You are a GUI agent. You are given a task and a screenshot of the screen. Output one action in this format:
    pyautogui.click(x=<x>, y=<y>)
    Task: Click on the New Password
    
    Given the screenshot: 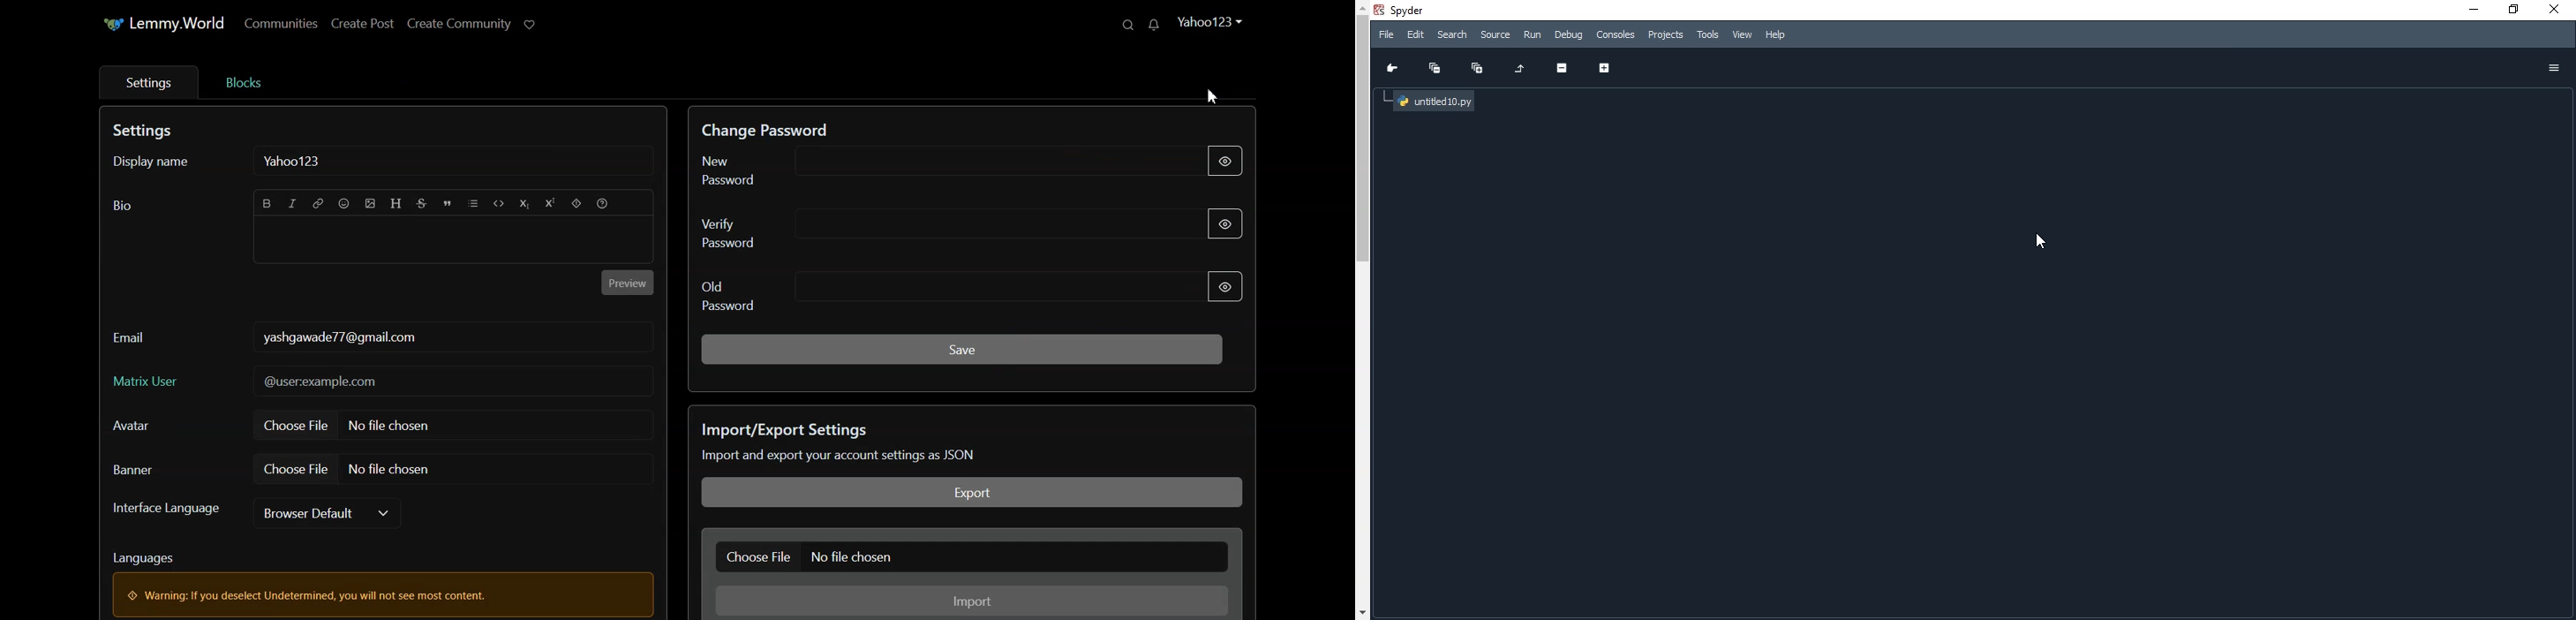 What is the action you would take?
    pyautogui.click(x=947, y=164)
    